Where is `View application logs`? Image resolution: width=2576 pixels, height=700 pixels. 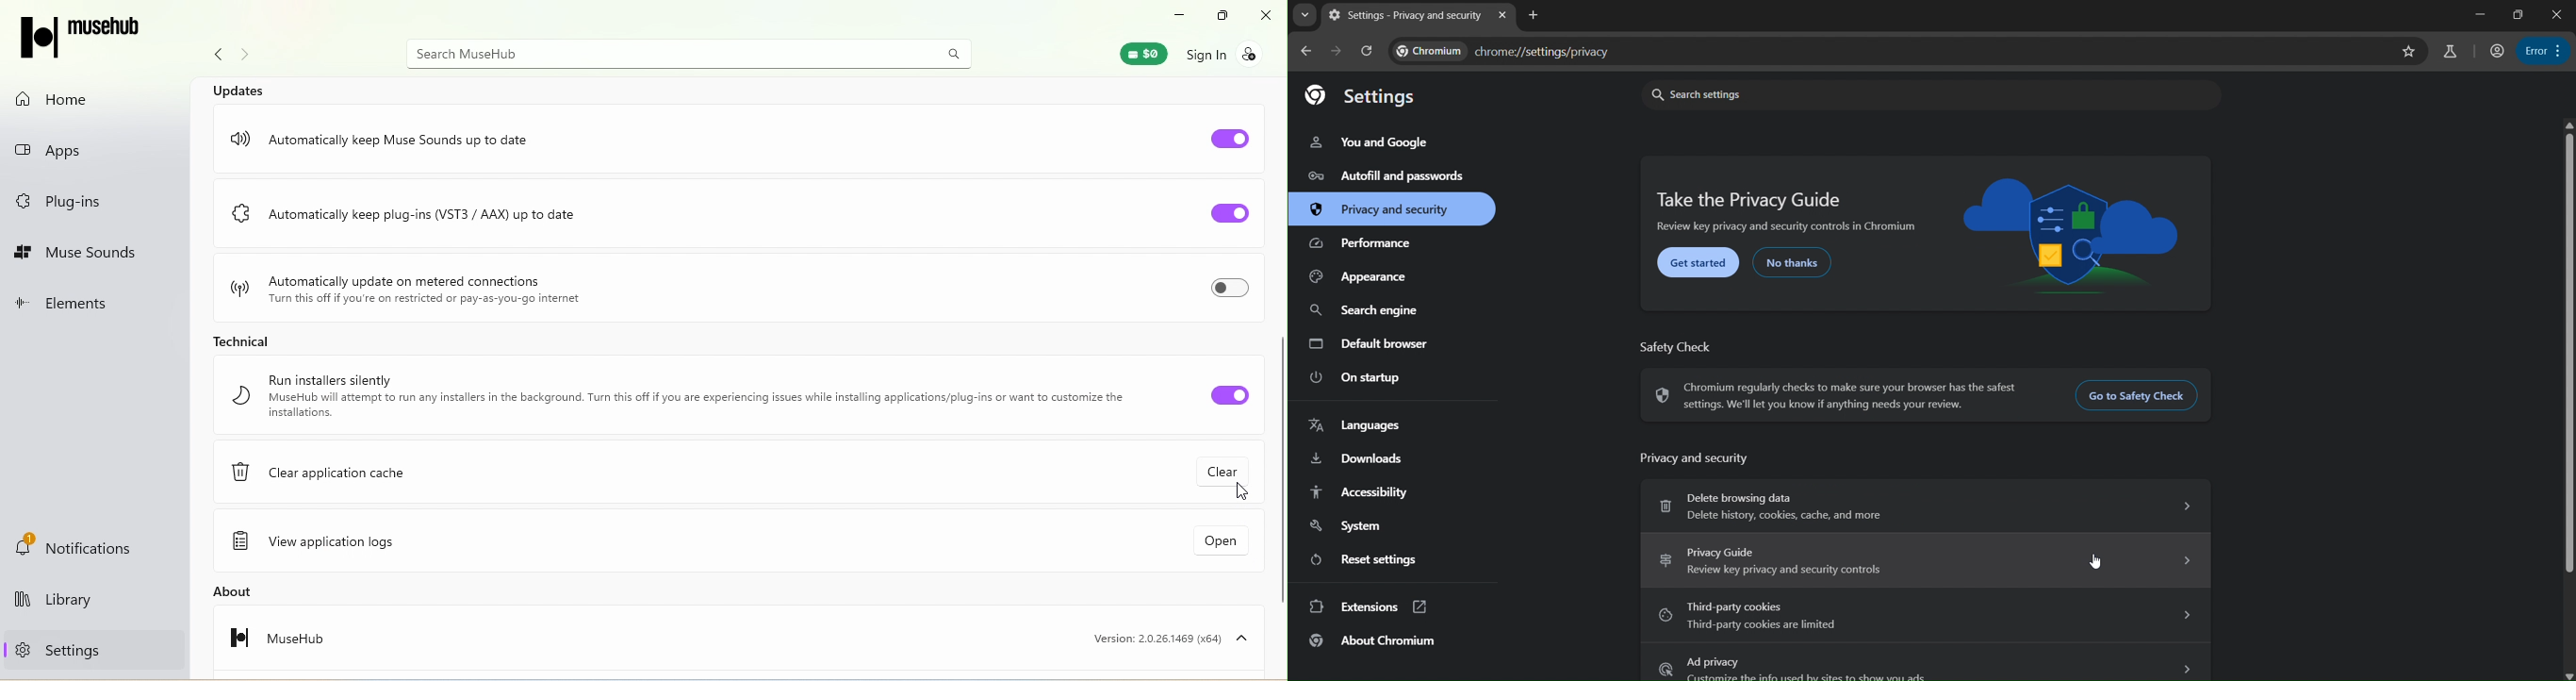 View application logs is located at coordinates (327, 543).